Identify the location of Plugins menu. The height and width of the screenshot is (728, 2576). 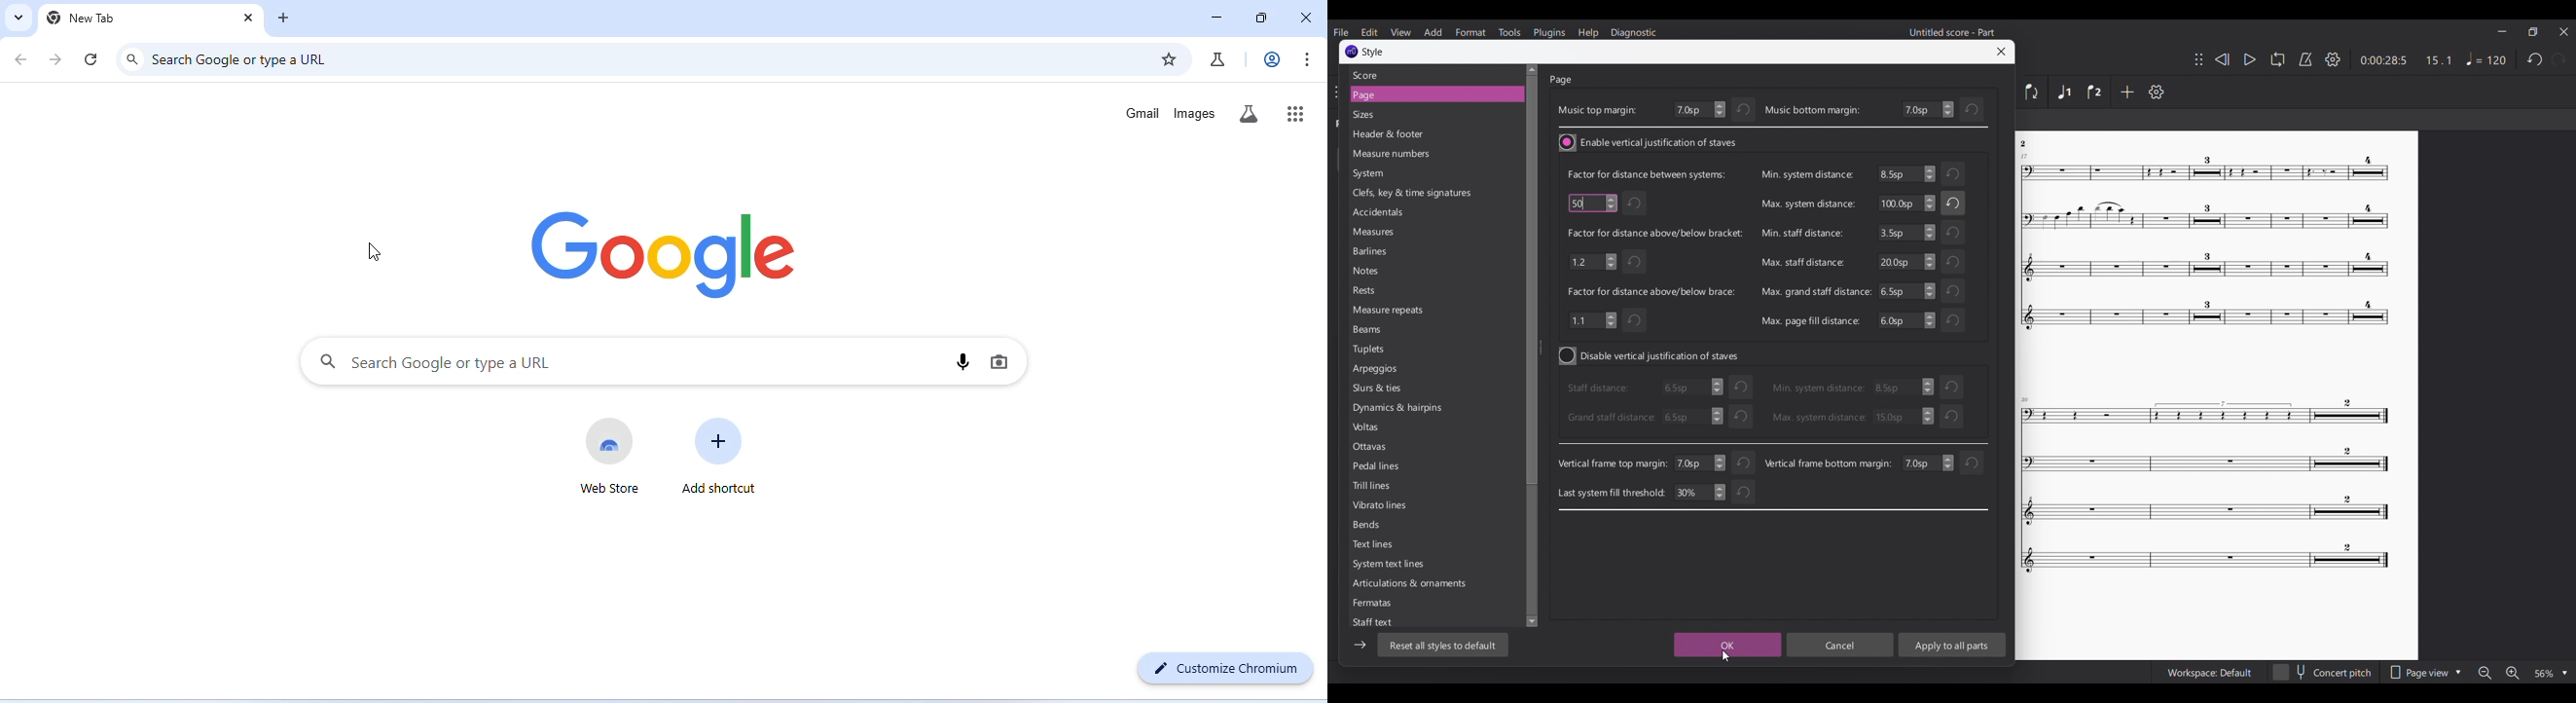
(1549, 33).